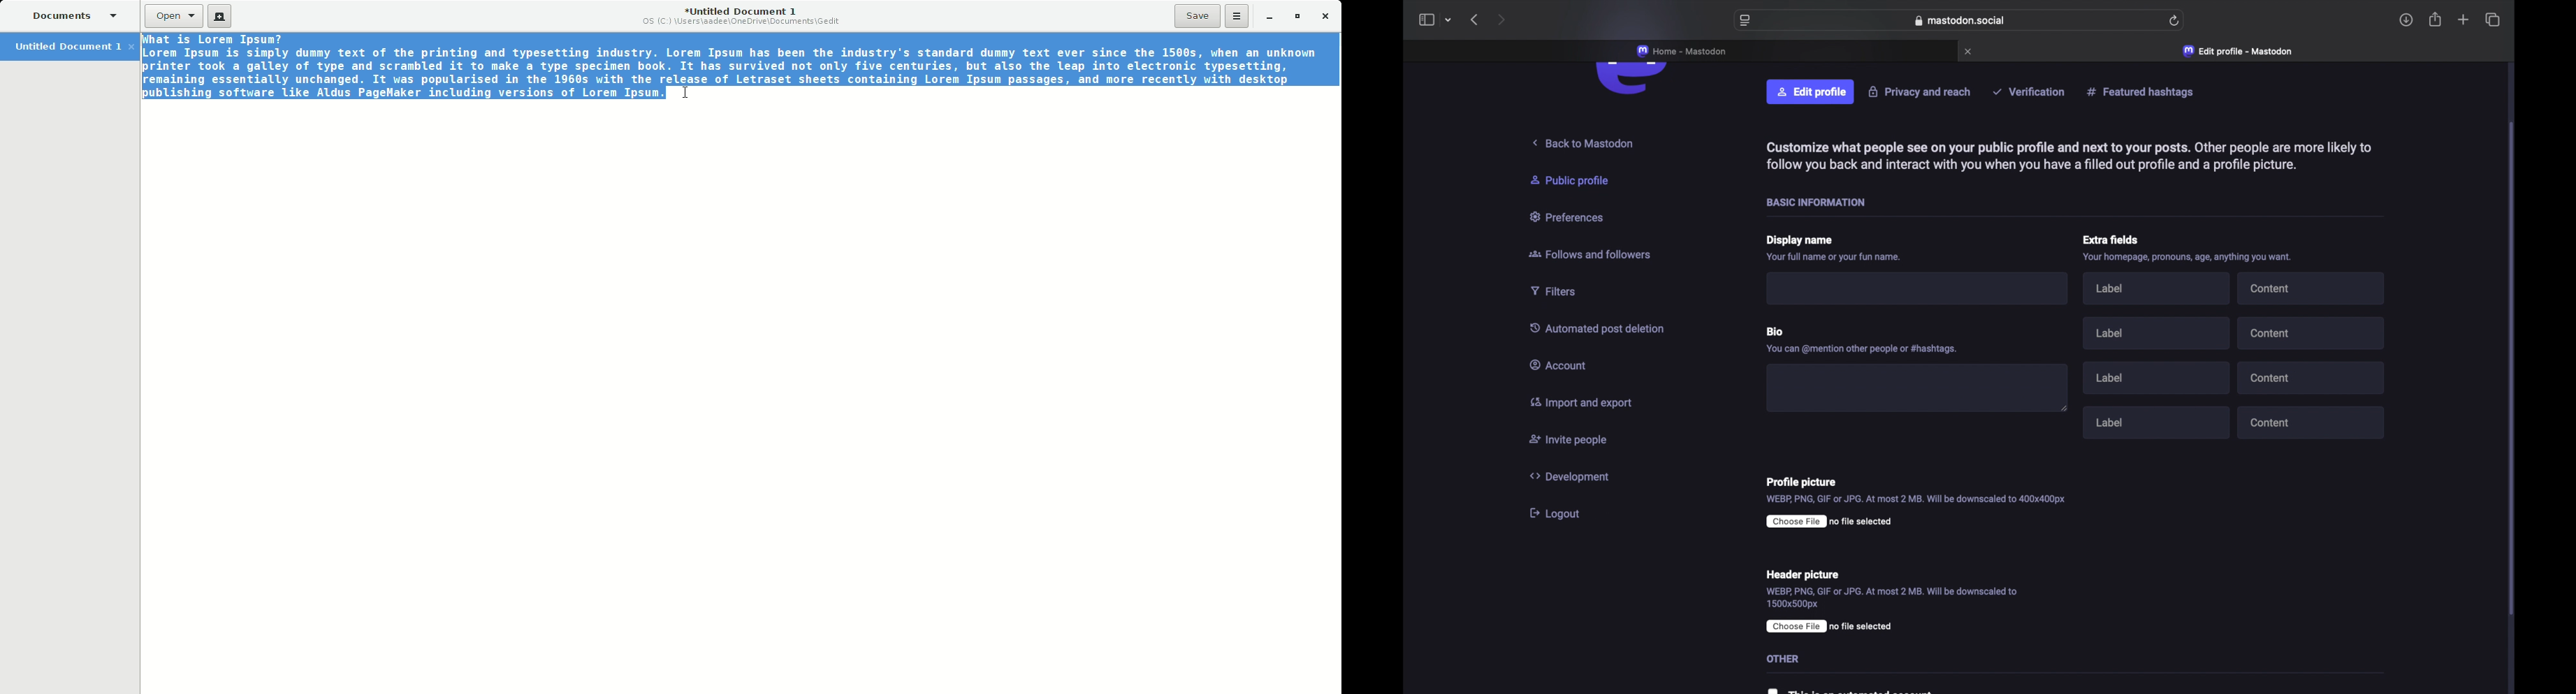 This screenshot has width=2576, height=700. What do you see at coordinates (1594, 252) in the screenshot?
I see `follows and followers` at bounding box center [1594, 252].